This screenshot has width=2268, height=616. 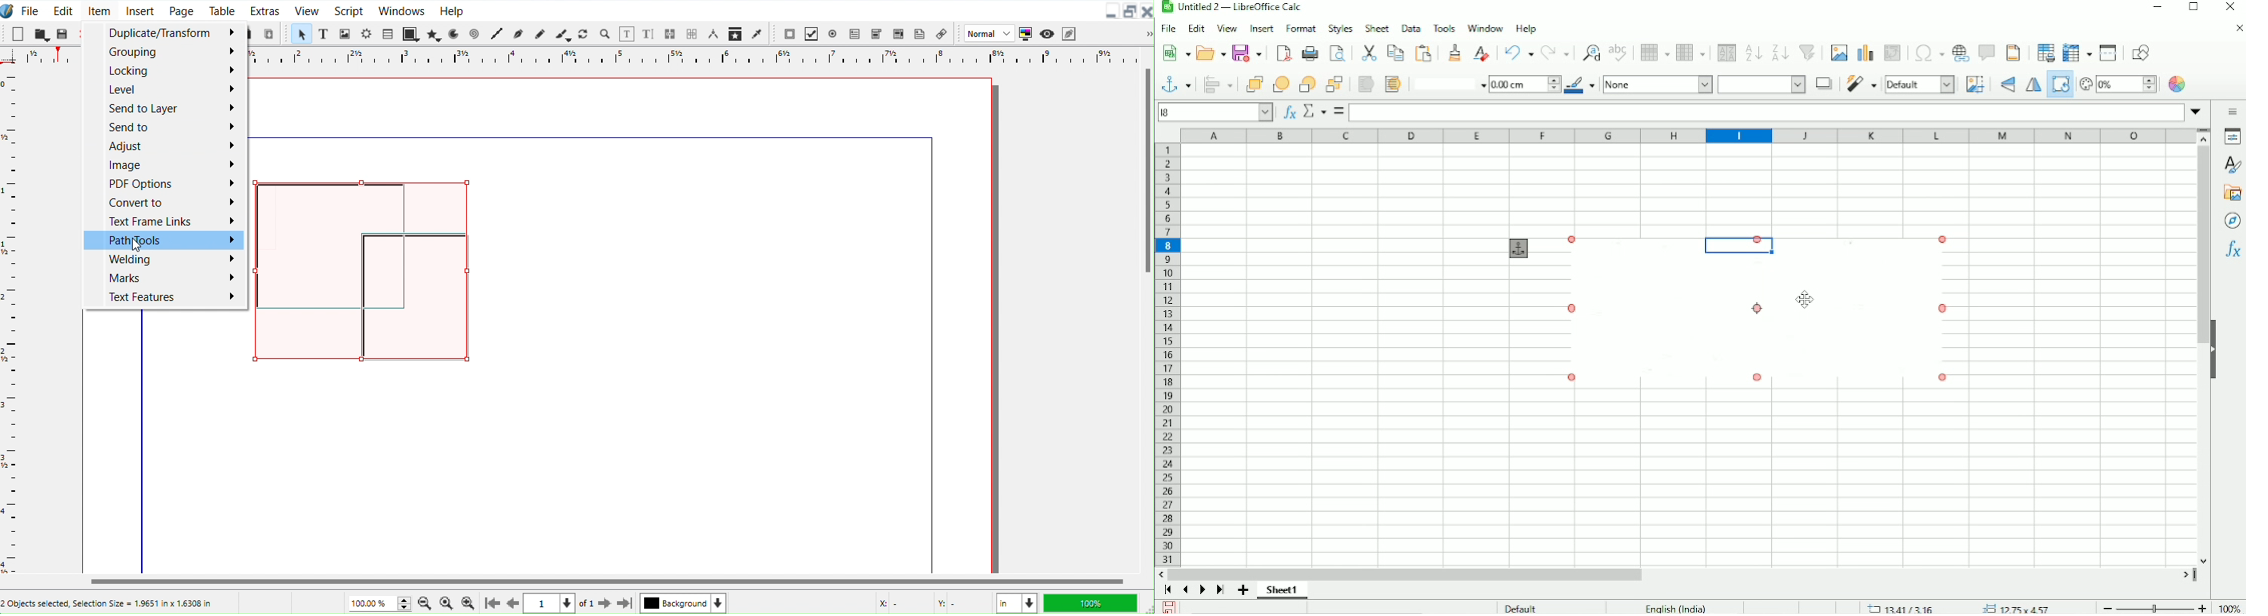 What do you see at coordinates (757, 33) in the screenshot?
I see `Eye dropper` at bounding box center [757, 33].